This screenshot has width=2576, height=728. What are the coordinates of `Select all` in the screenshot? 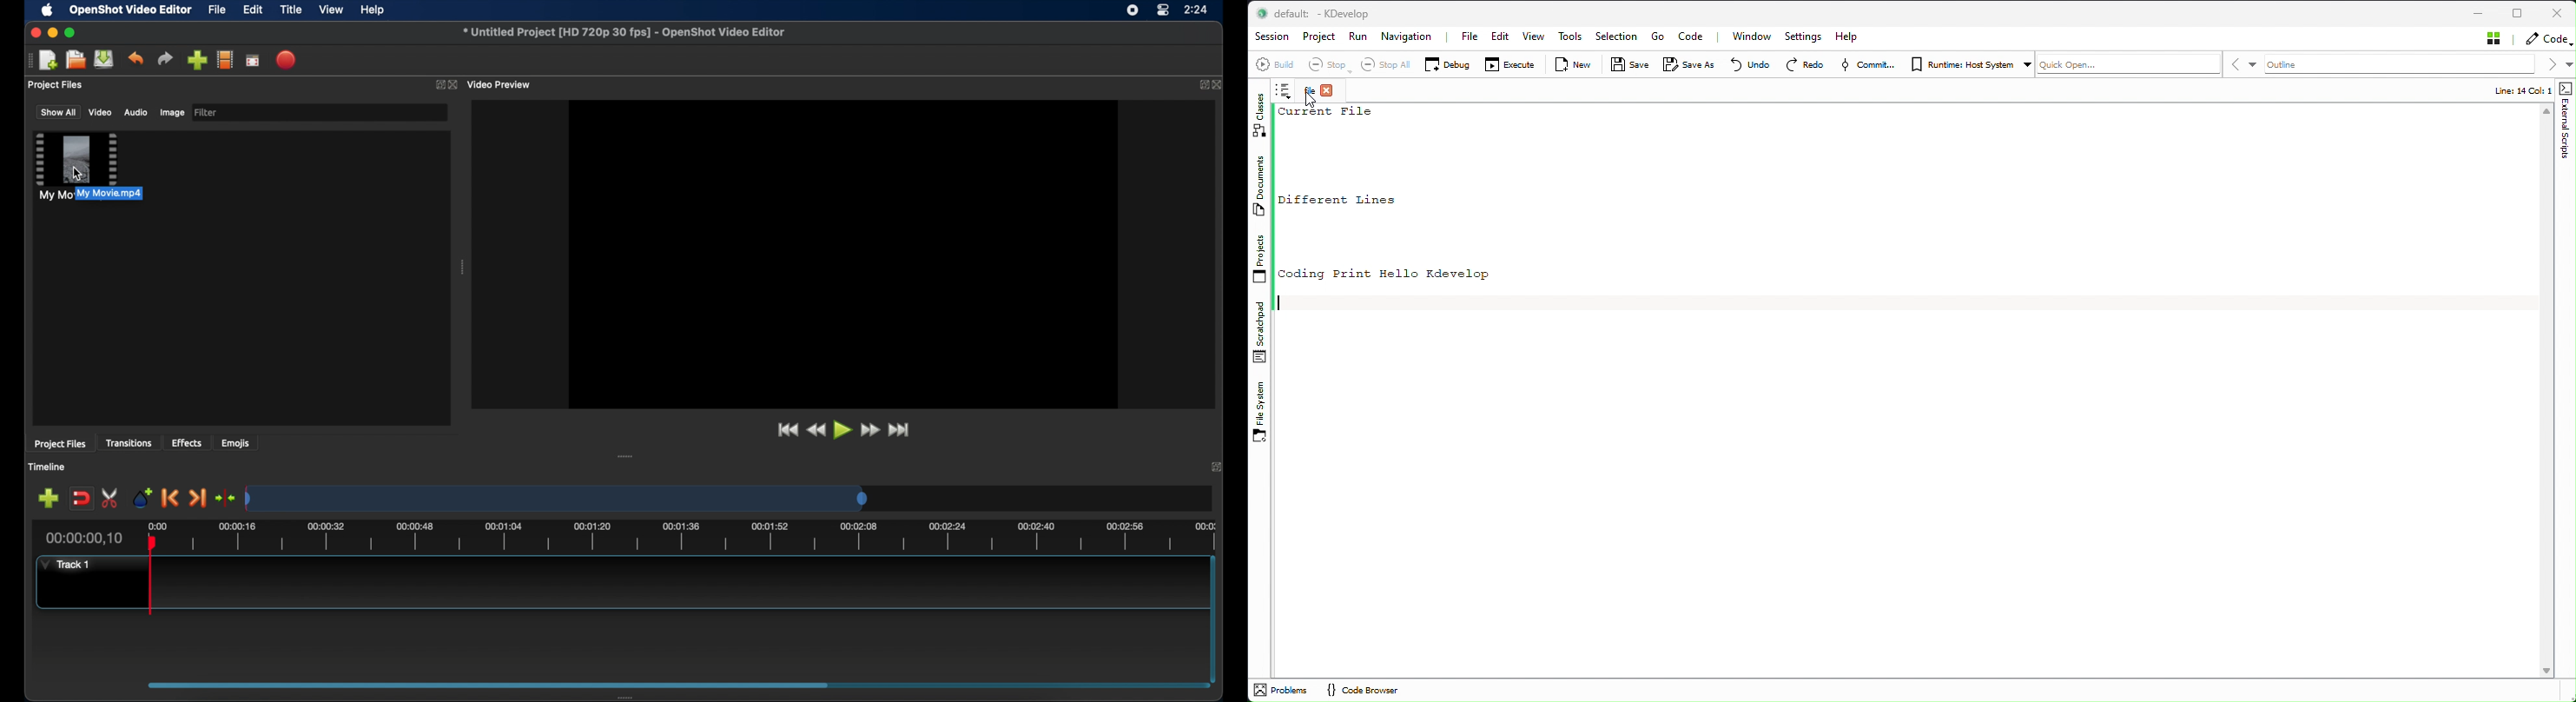 It's located at (1389, 65).